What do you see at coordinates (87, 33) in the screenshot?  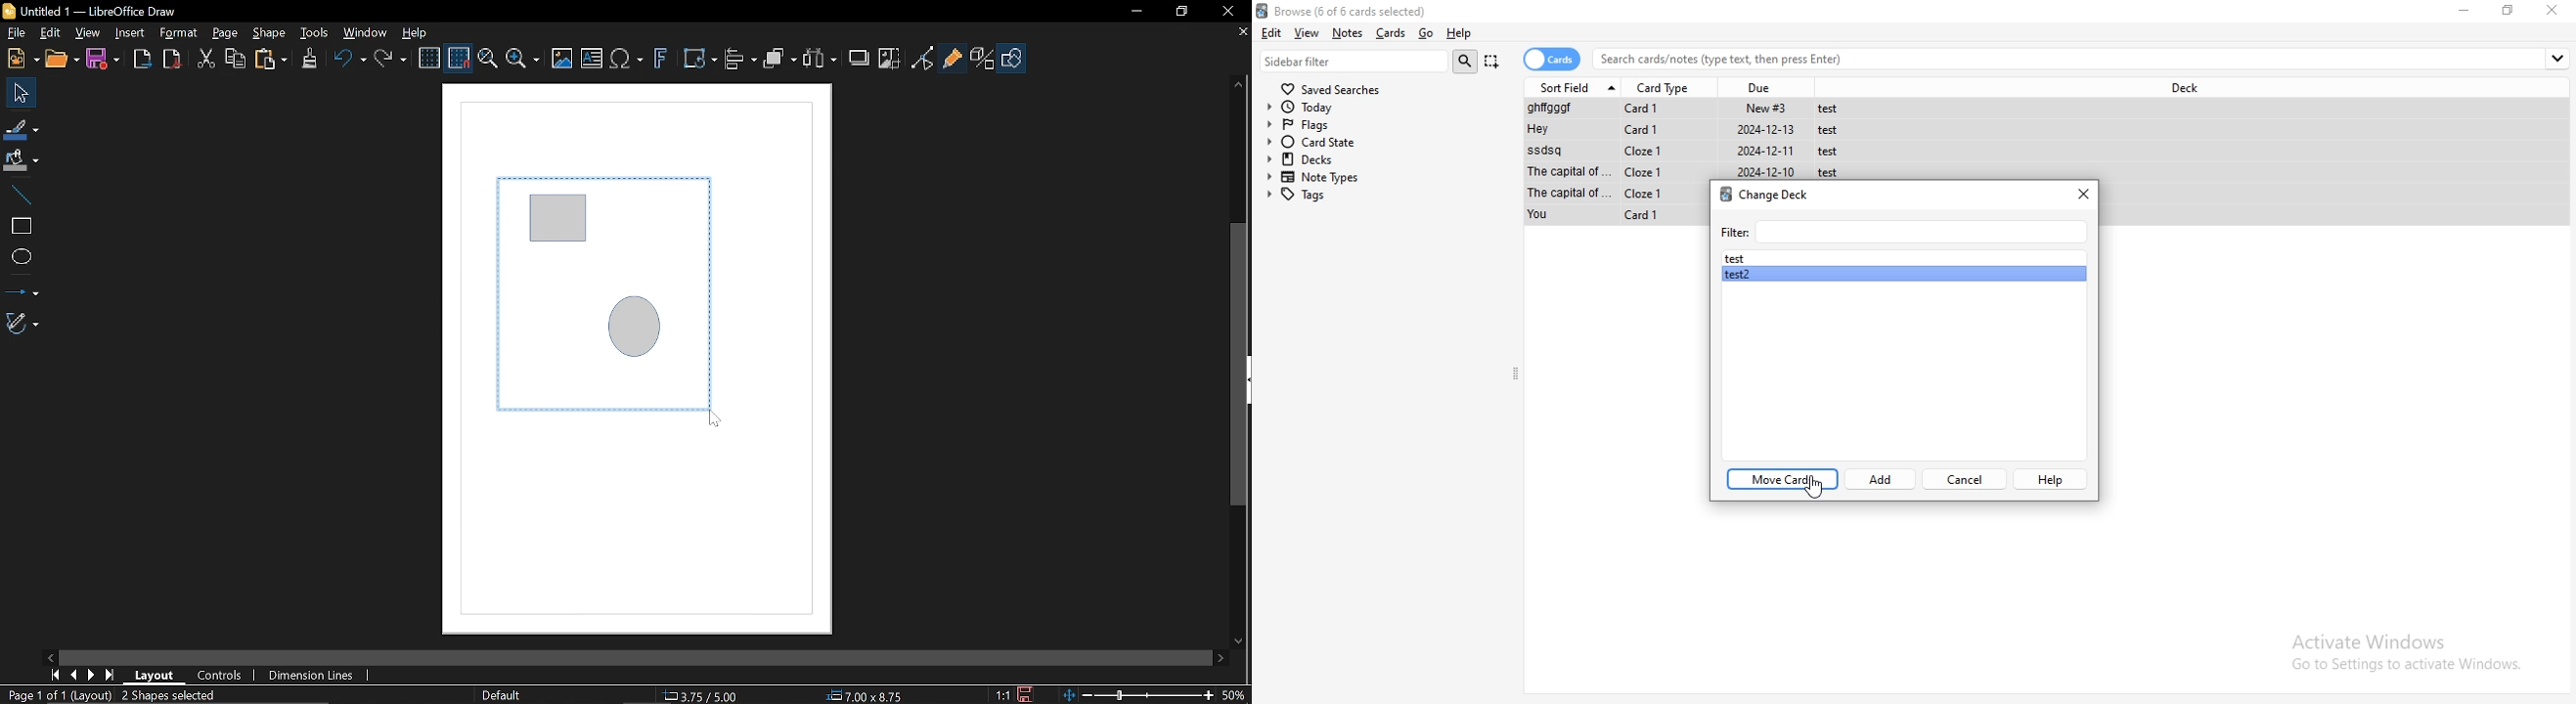 I see `View` at bounding box center [87, 33].